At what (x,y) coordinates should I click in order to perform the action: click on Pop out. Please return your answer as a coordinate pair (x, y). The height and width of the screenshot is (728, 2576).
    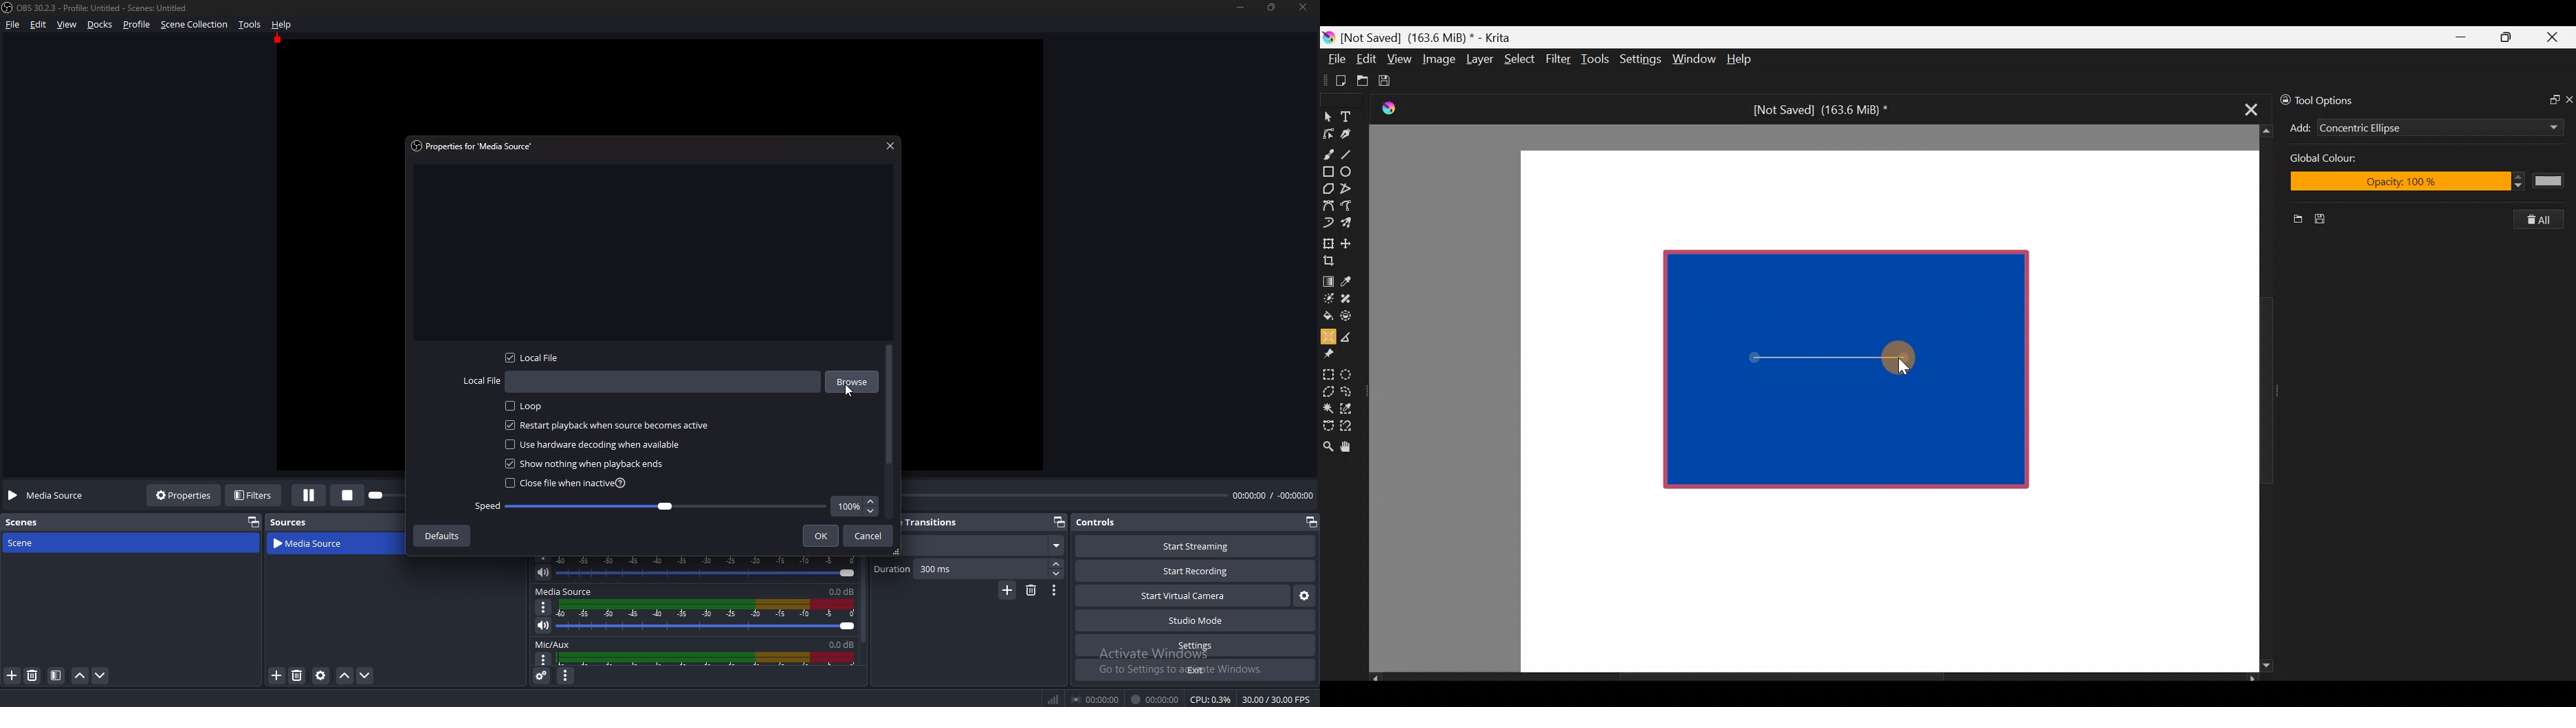
    Looking at the image, I should click on (1059, 523).